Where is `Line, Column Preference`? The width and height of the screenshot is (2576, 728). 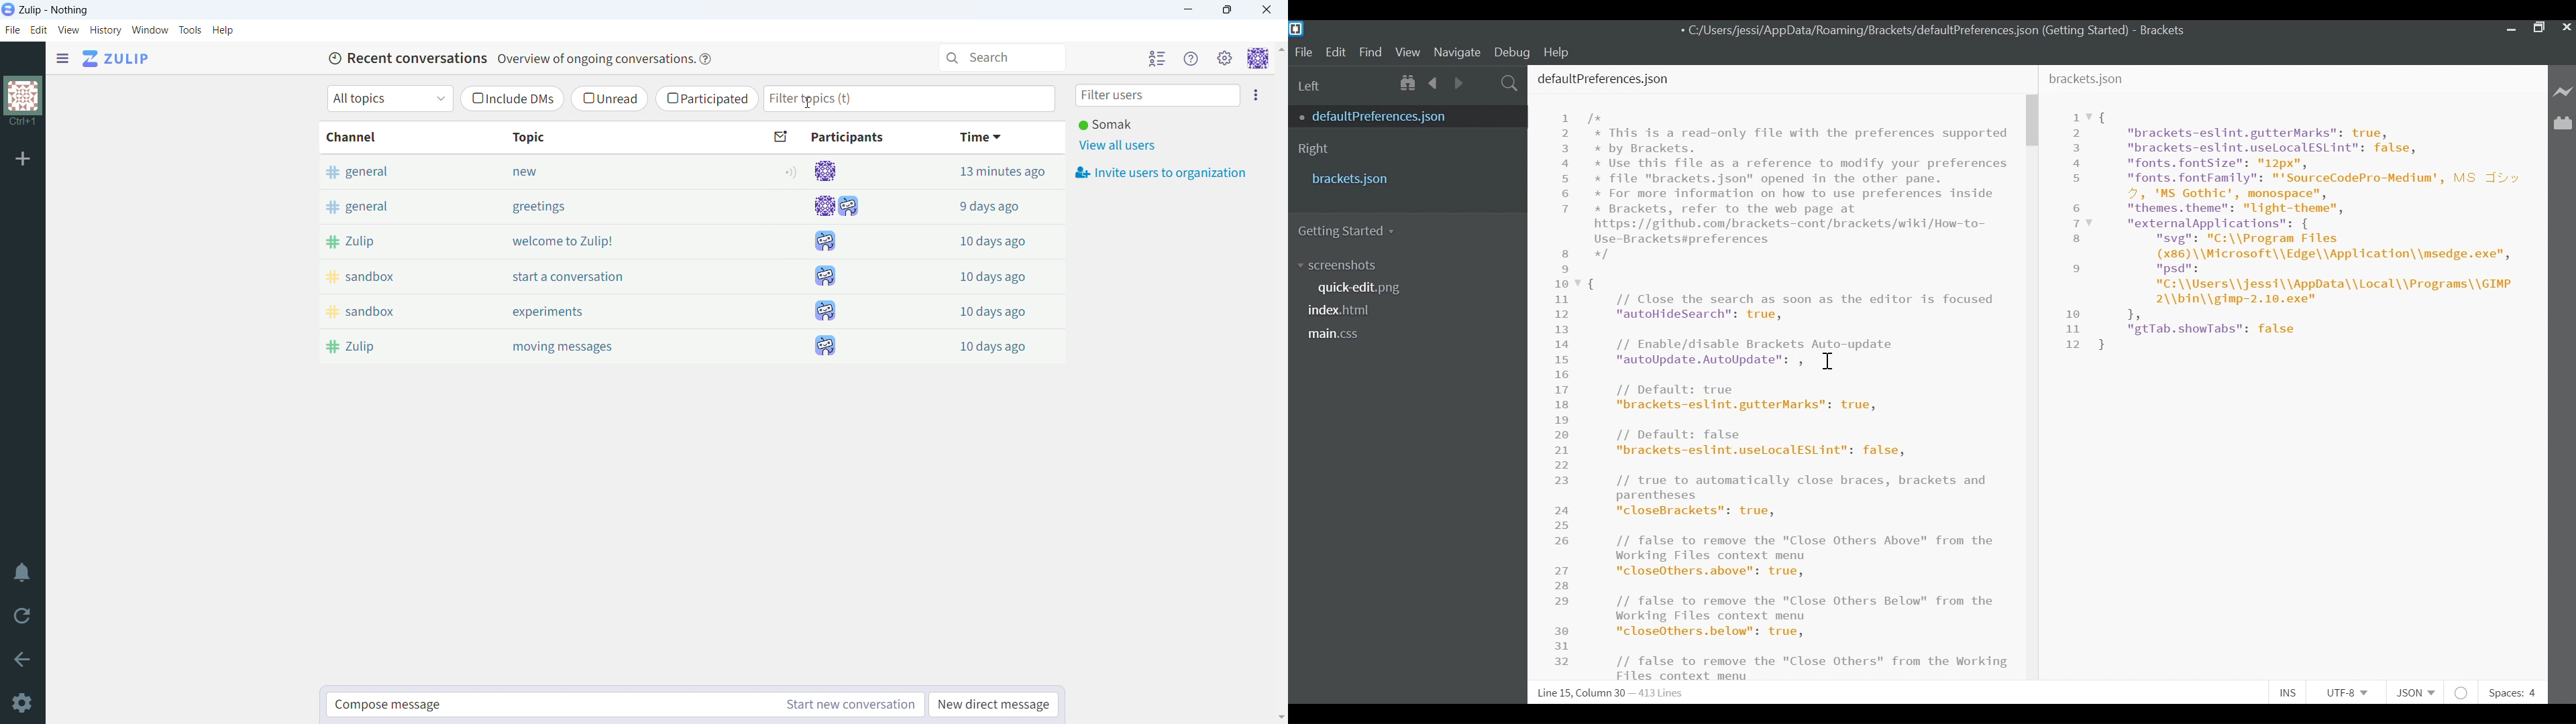
Line, Column Preference is located at coordinates (1603, 693).